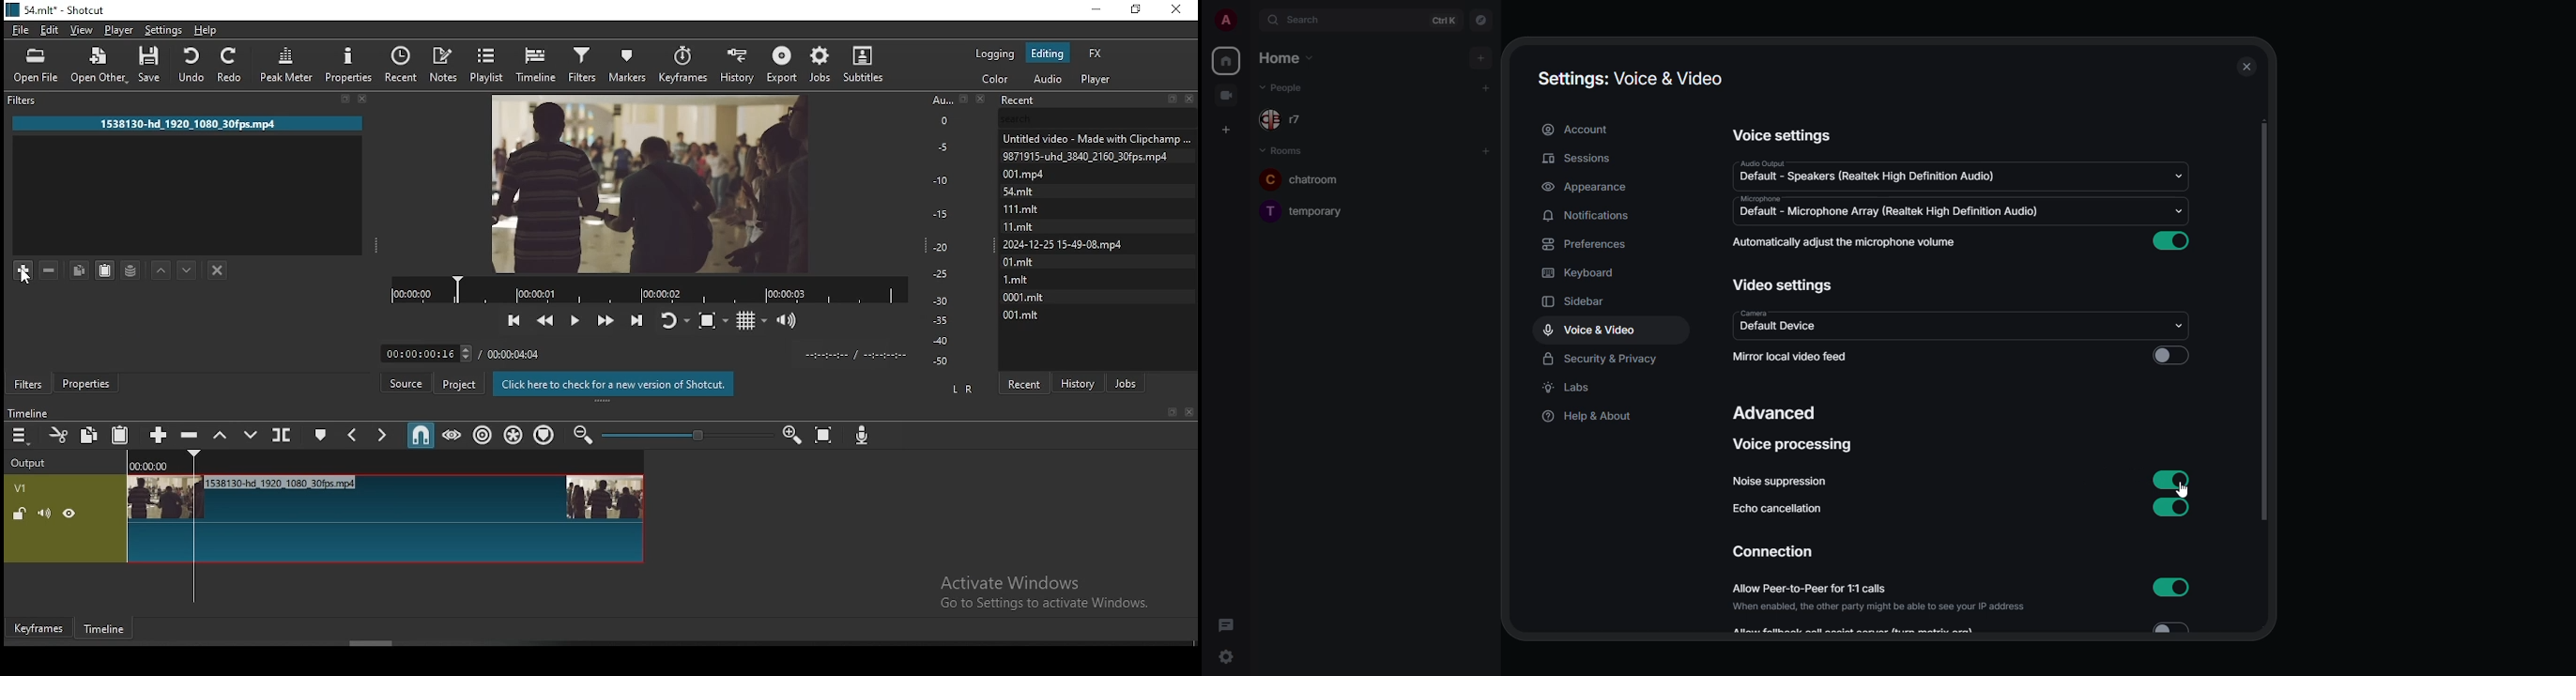 This screenshot has width=2576, height=700. What do you see at coordinates (188, 123) in the screenshot?
I see `1538130-hd 1920 1080 30fps.mpd` at bounding box center [188, 123].